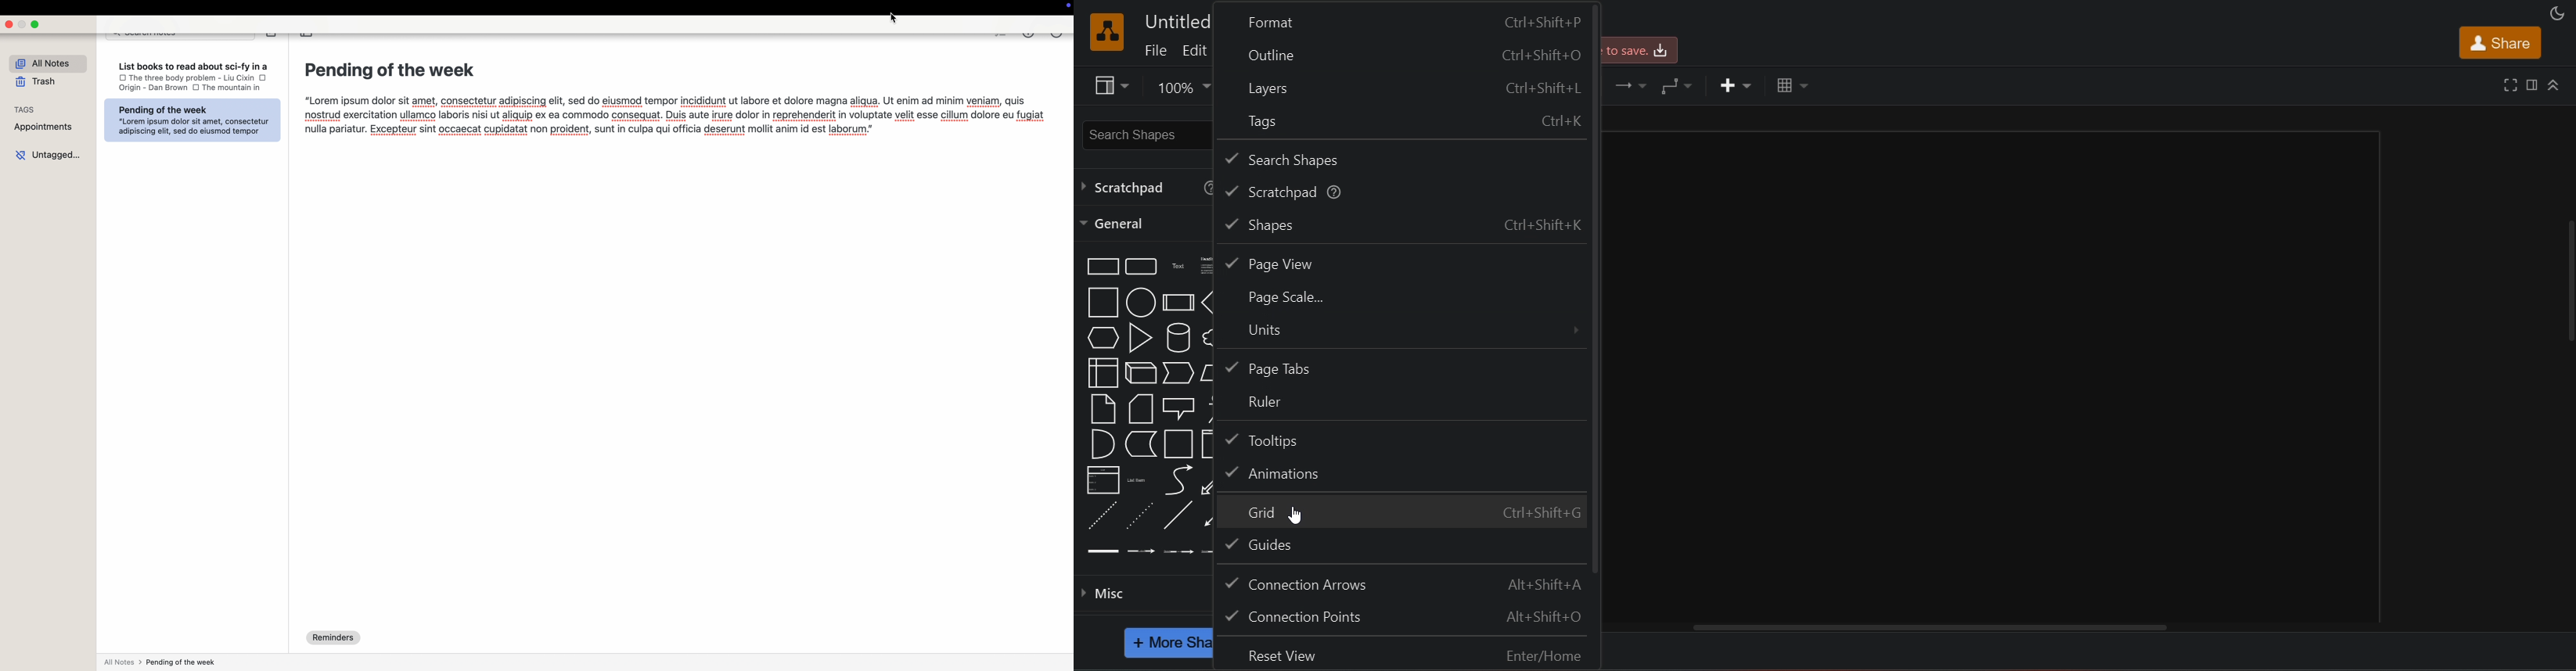 The height and width of the screenshot is (672, 2576). Describe the element at coordinates (1405, 368) in the screenshot. I see `page tabs` at that location.